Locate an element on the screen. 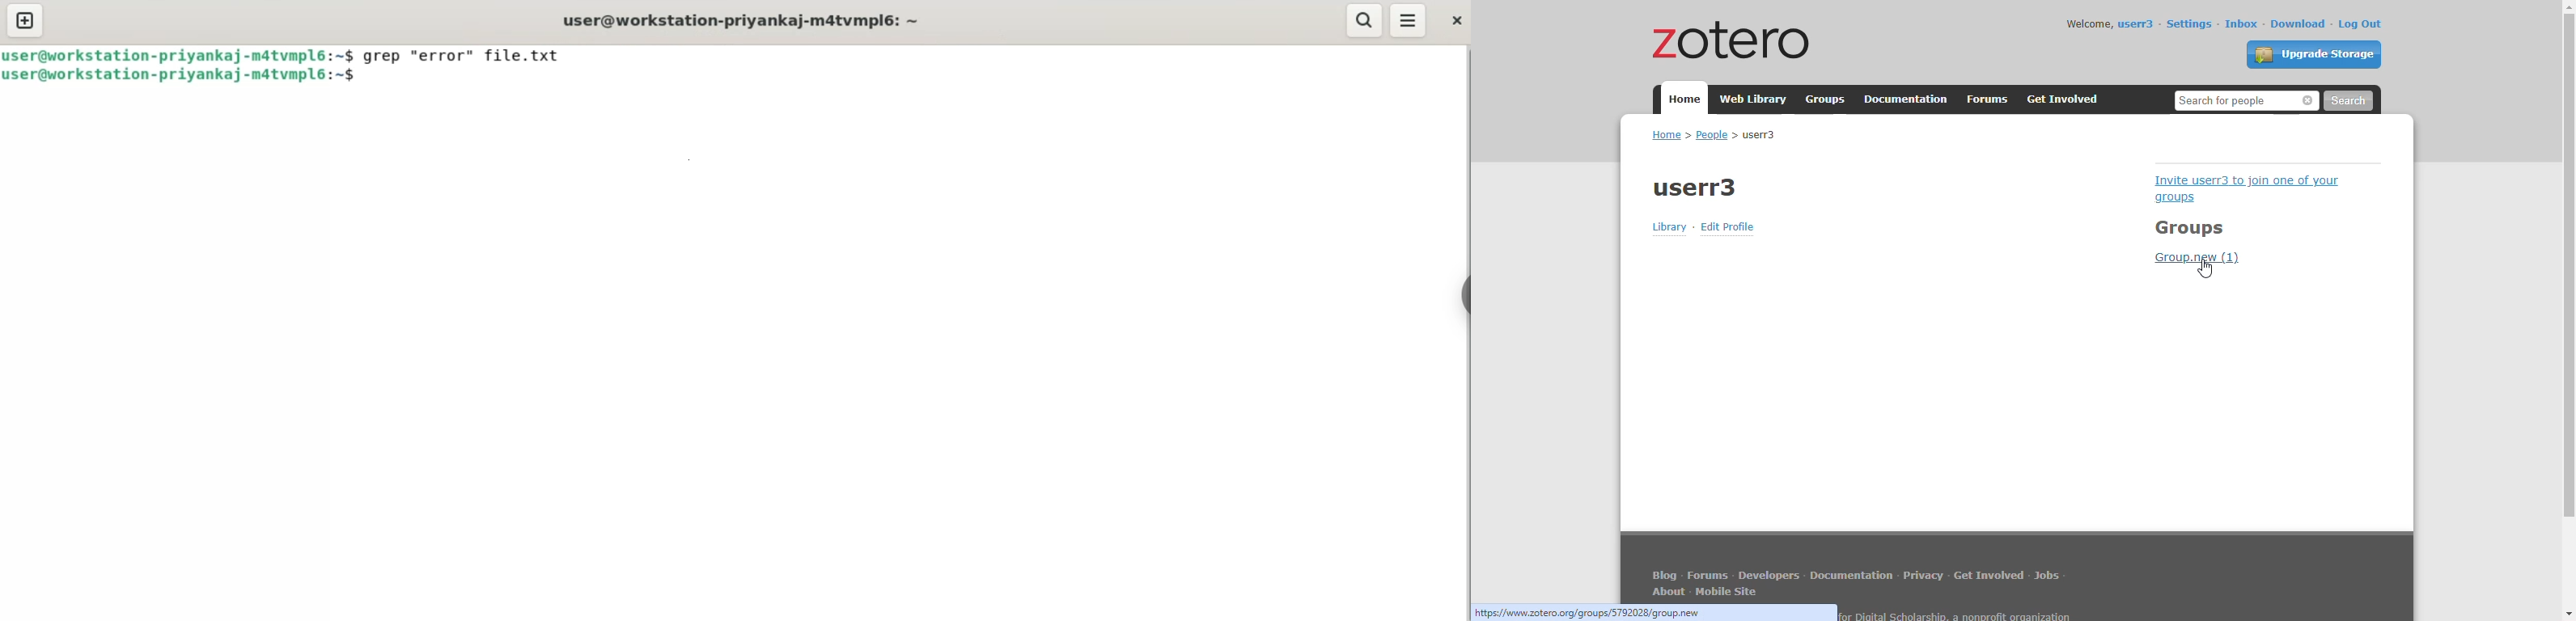  documentation is located at coordinates (1906, 99).